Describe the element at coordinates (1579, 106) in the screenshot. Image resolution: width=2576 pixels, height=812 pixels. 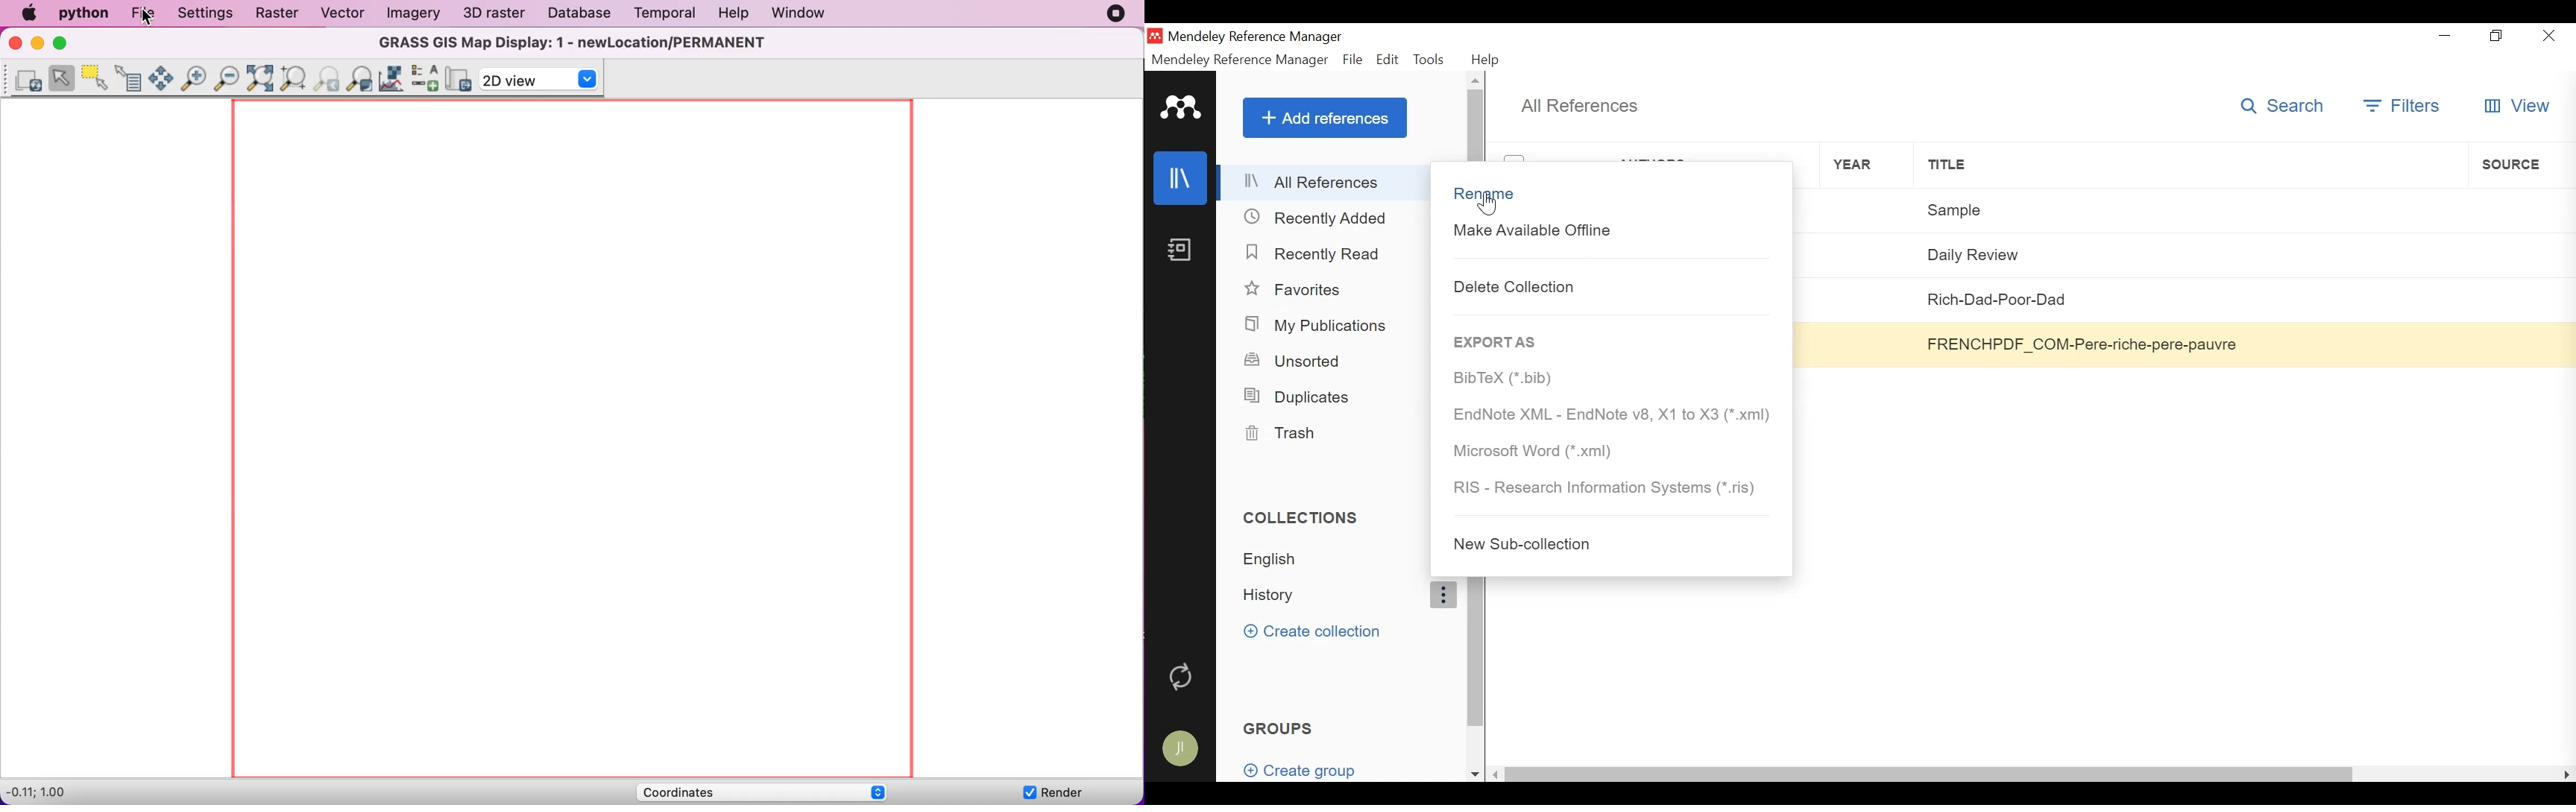
I see `All References` at that location.